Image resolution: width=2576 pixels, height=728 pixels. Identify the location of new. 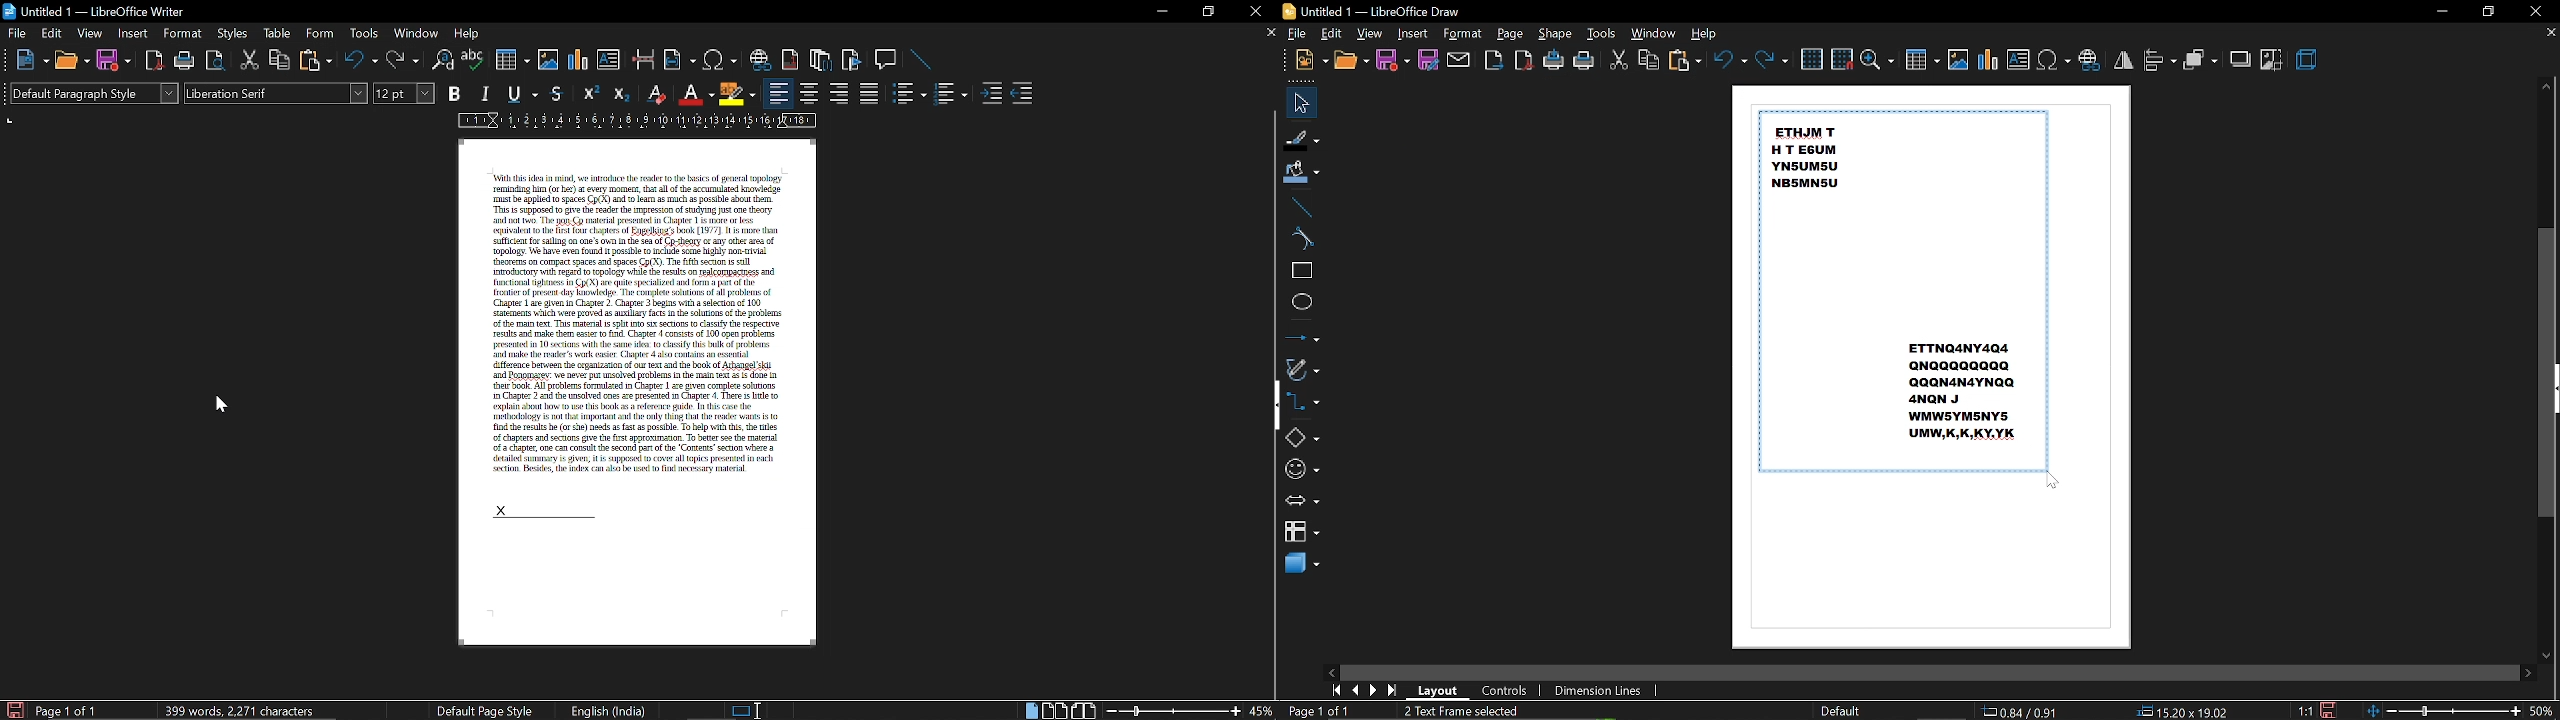
(1312, 61).